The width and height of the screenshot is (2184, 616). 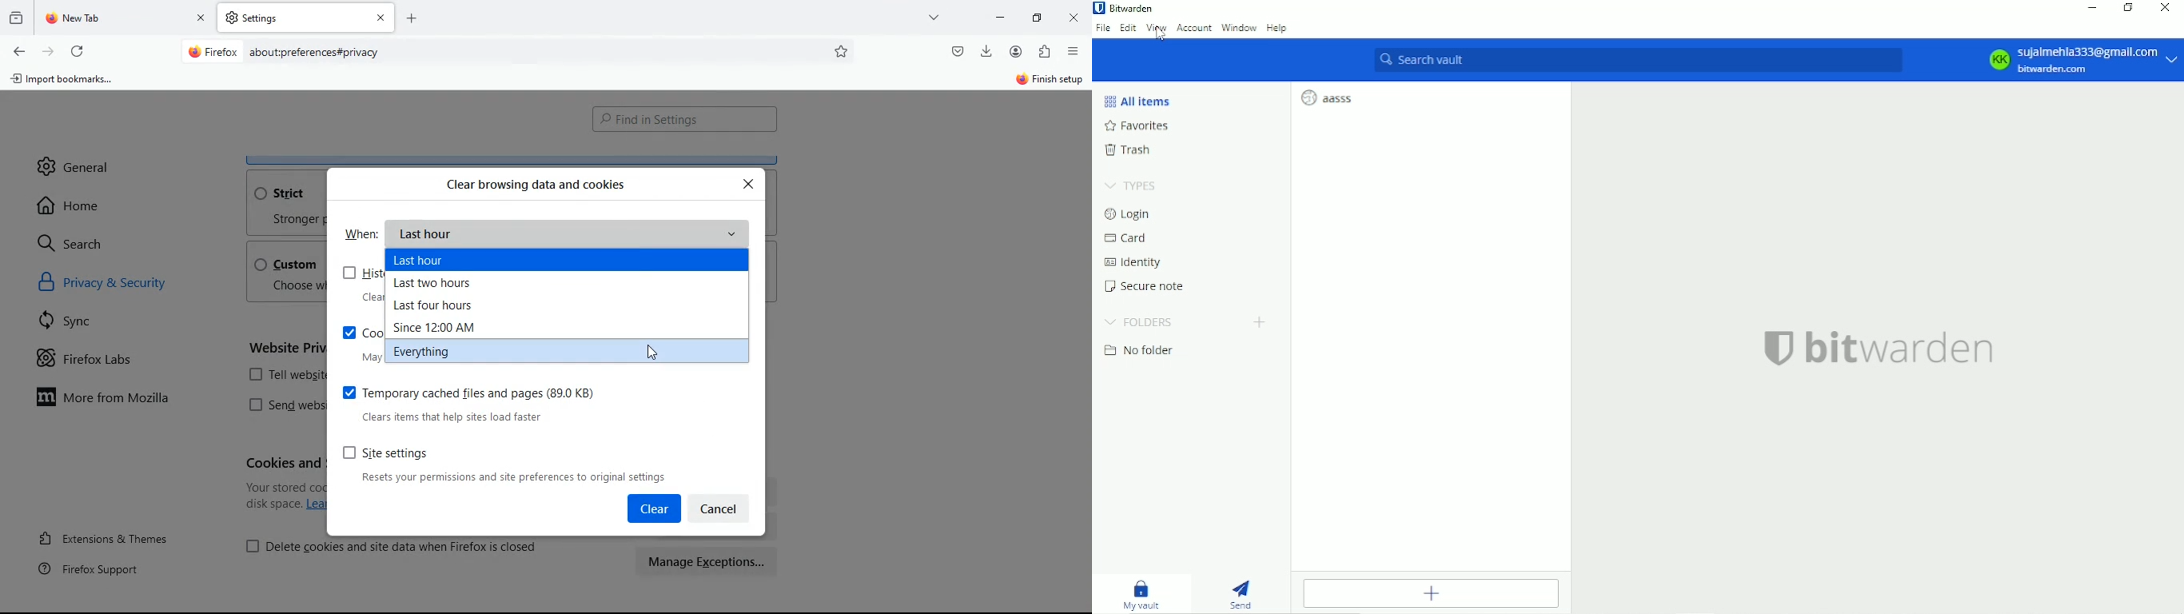 I want to click on when, so click(x=362, y=233).